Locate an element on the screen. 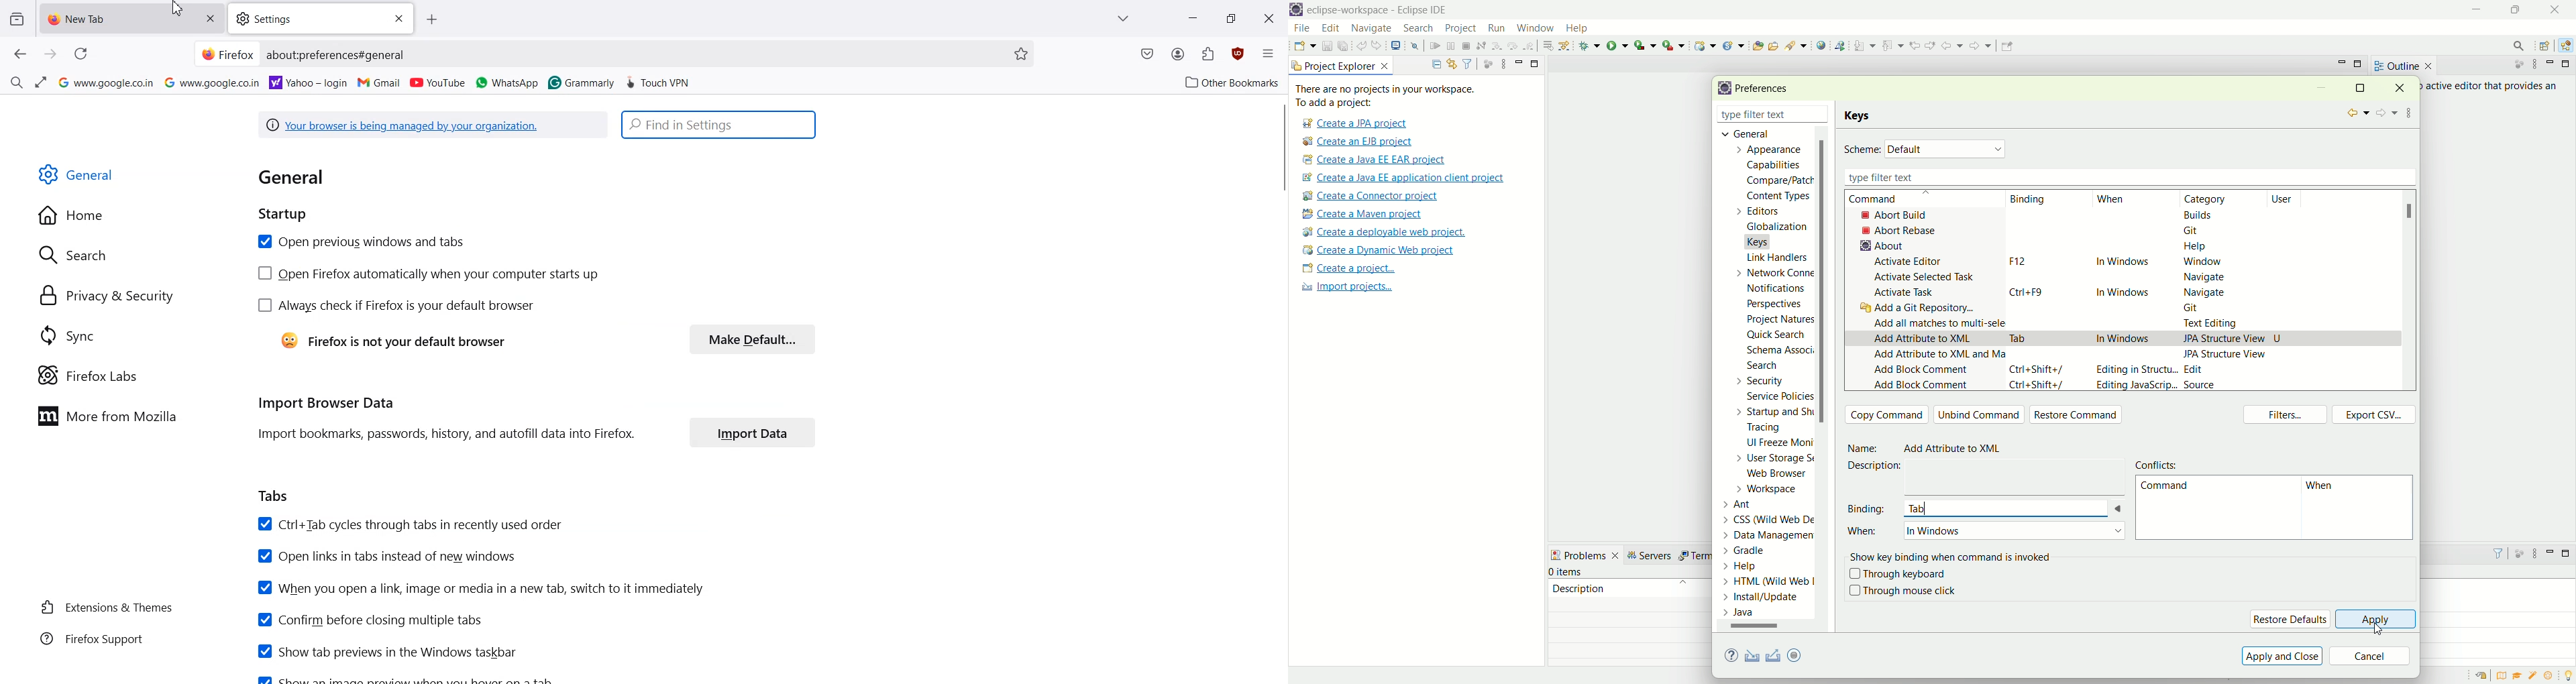  create a Java EE application client project is located at coordinates (1403, 180).